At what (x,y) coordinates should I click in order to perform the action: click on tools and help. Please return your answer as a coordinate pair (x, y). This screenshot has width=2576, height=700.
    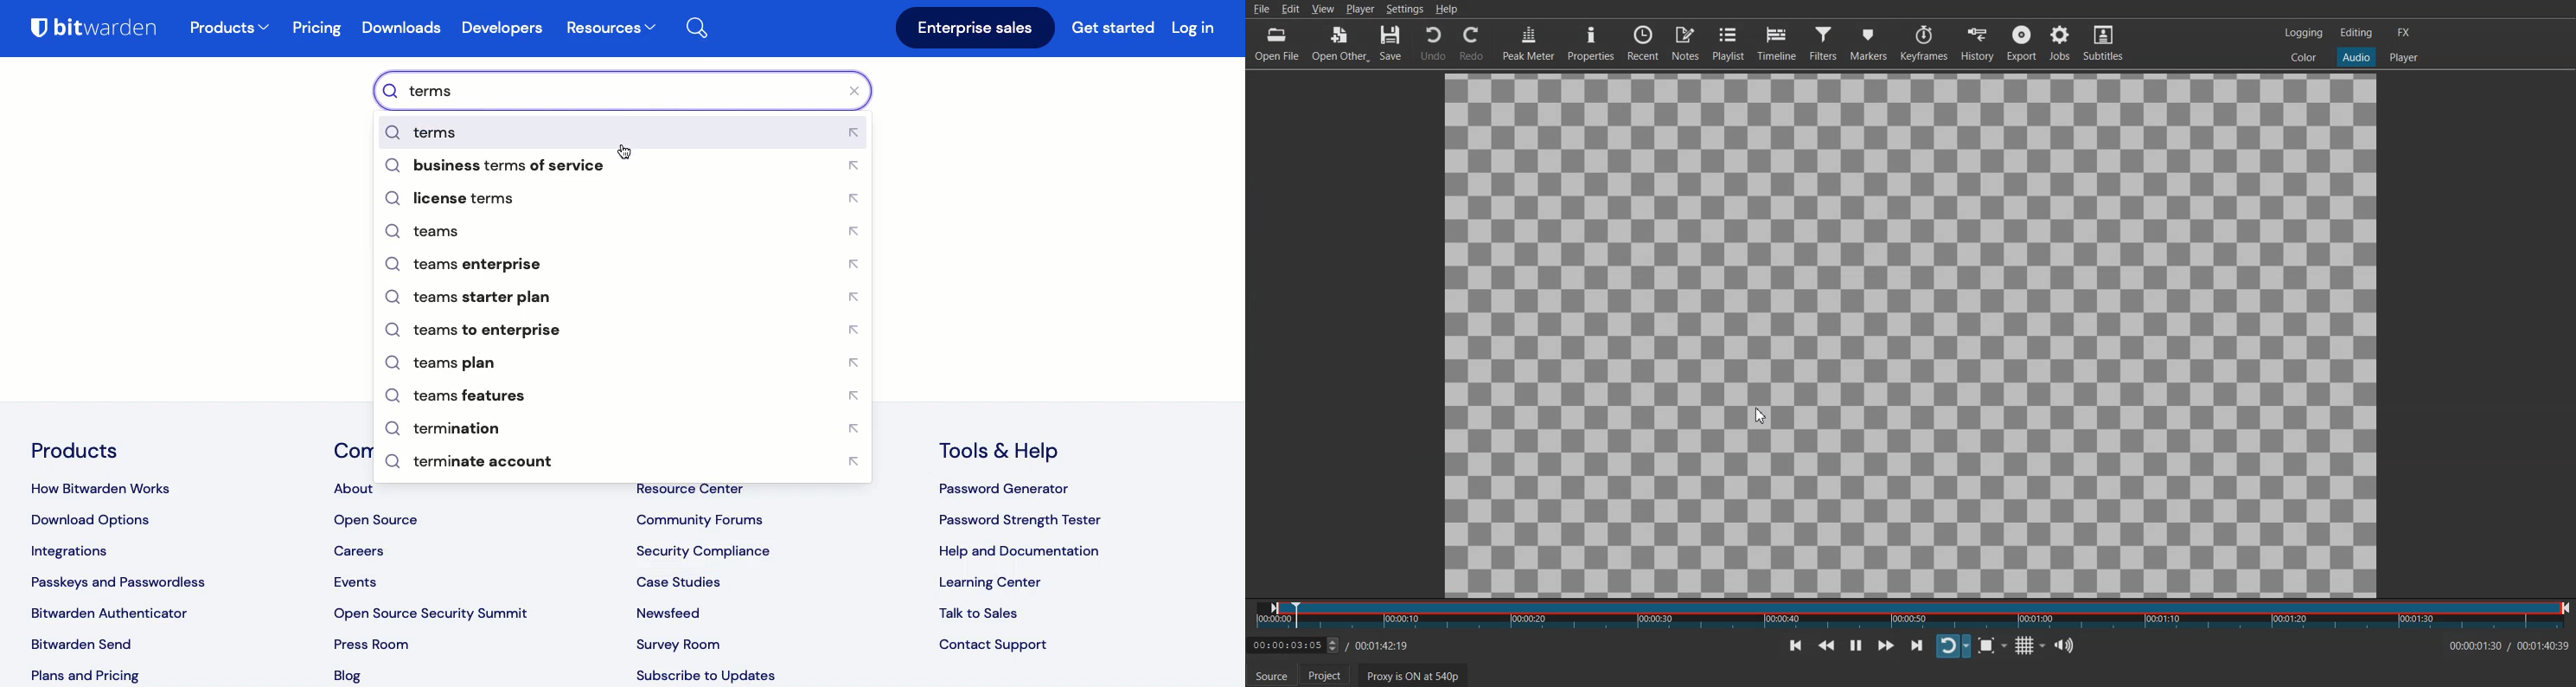
    Looking at the image, I should click on (1006, 451).